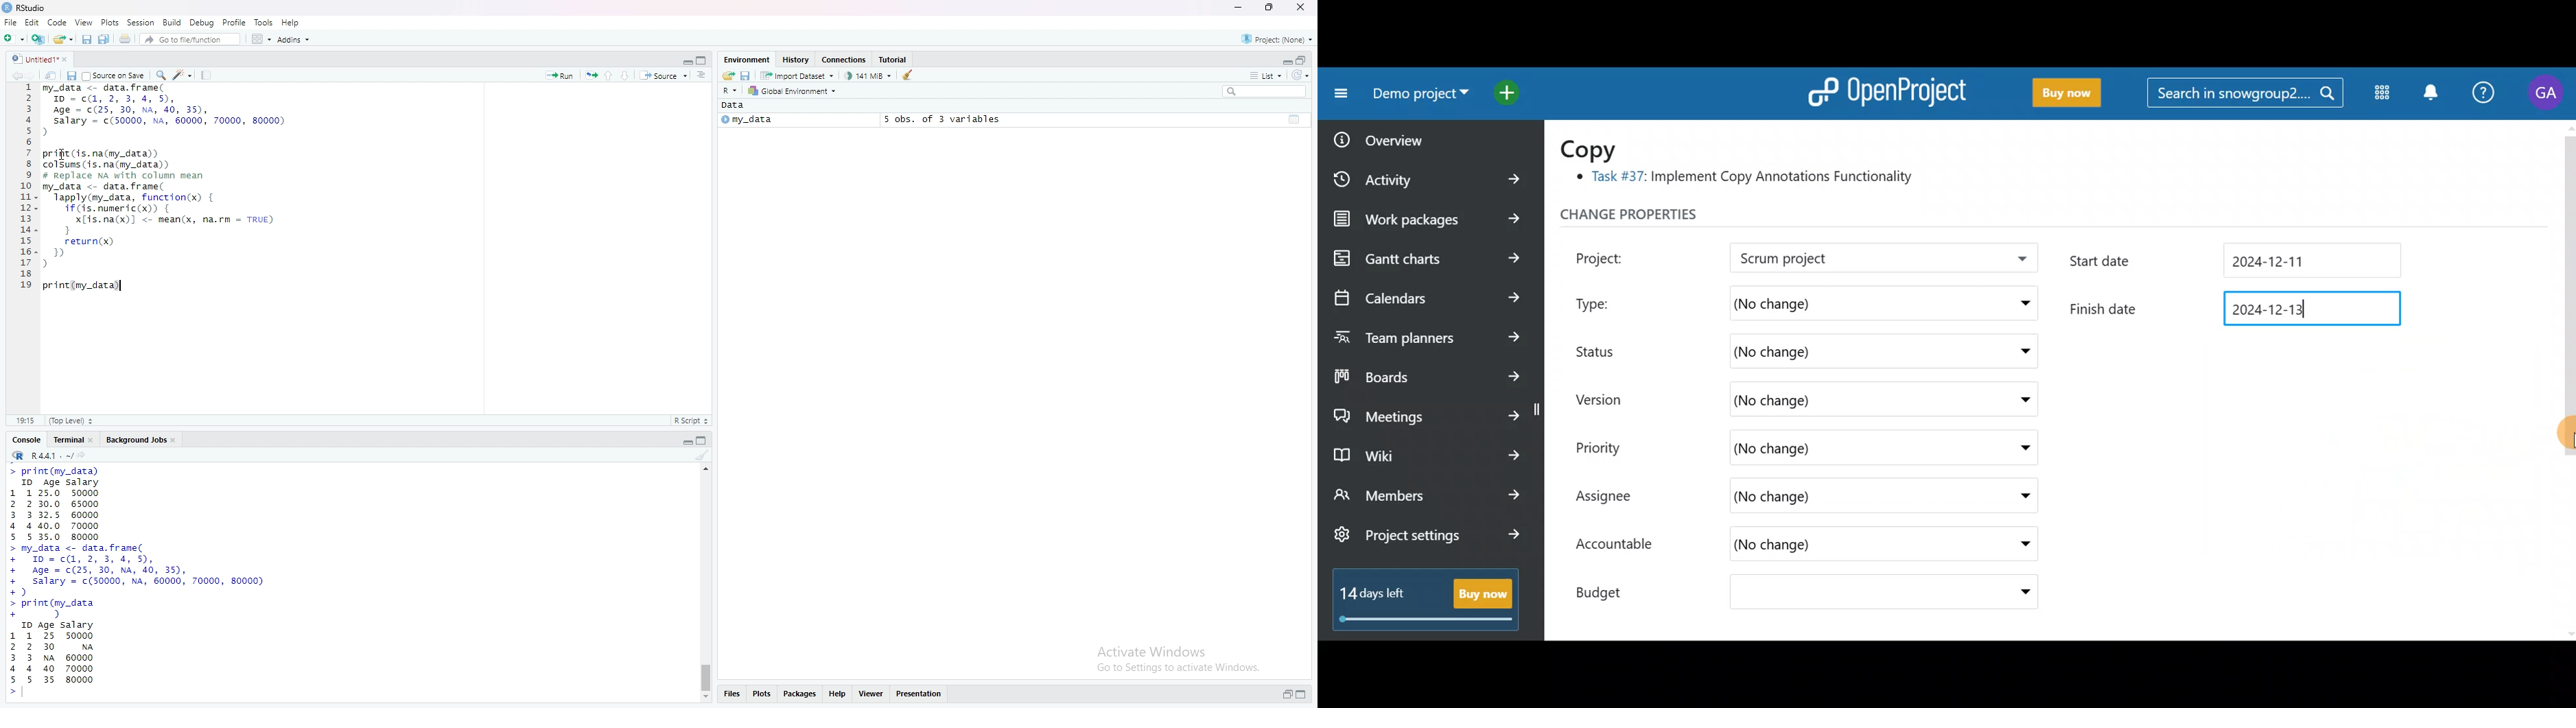 This screenshot has height=728, width=2576. Describe the element at coordinates (63, 39) in the screenshot. I see `open an existing file` at that location.